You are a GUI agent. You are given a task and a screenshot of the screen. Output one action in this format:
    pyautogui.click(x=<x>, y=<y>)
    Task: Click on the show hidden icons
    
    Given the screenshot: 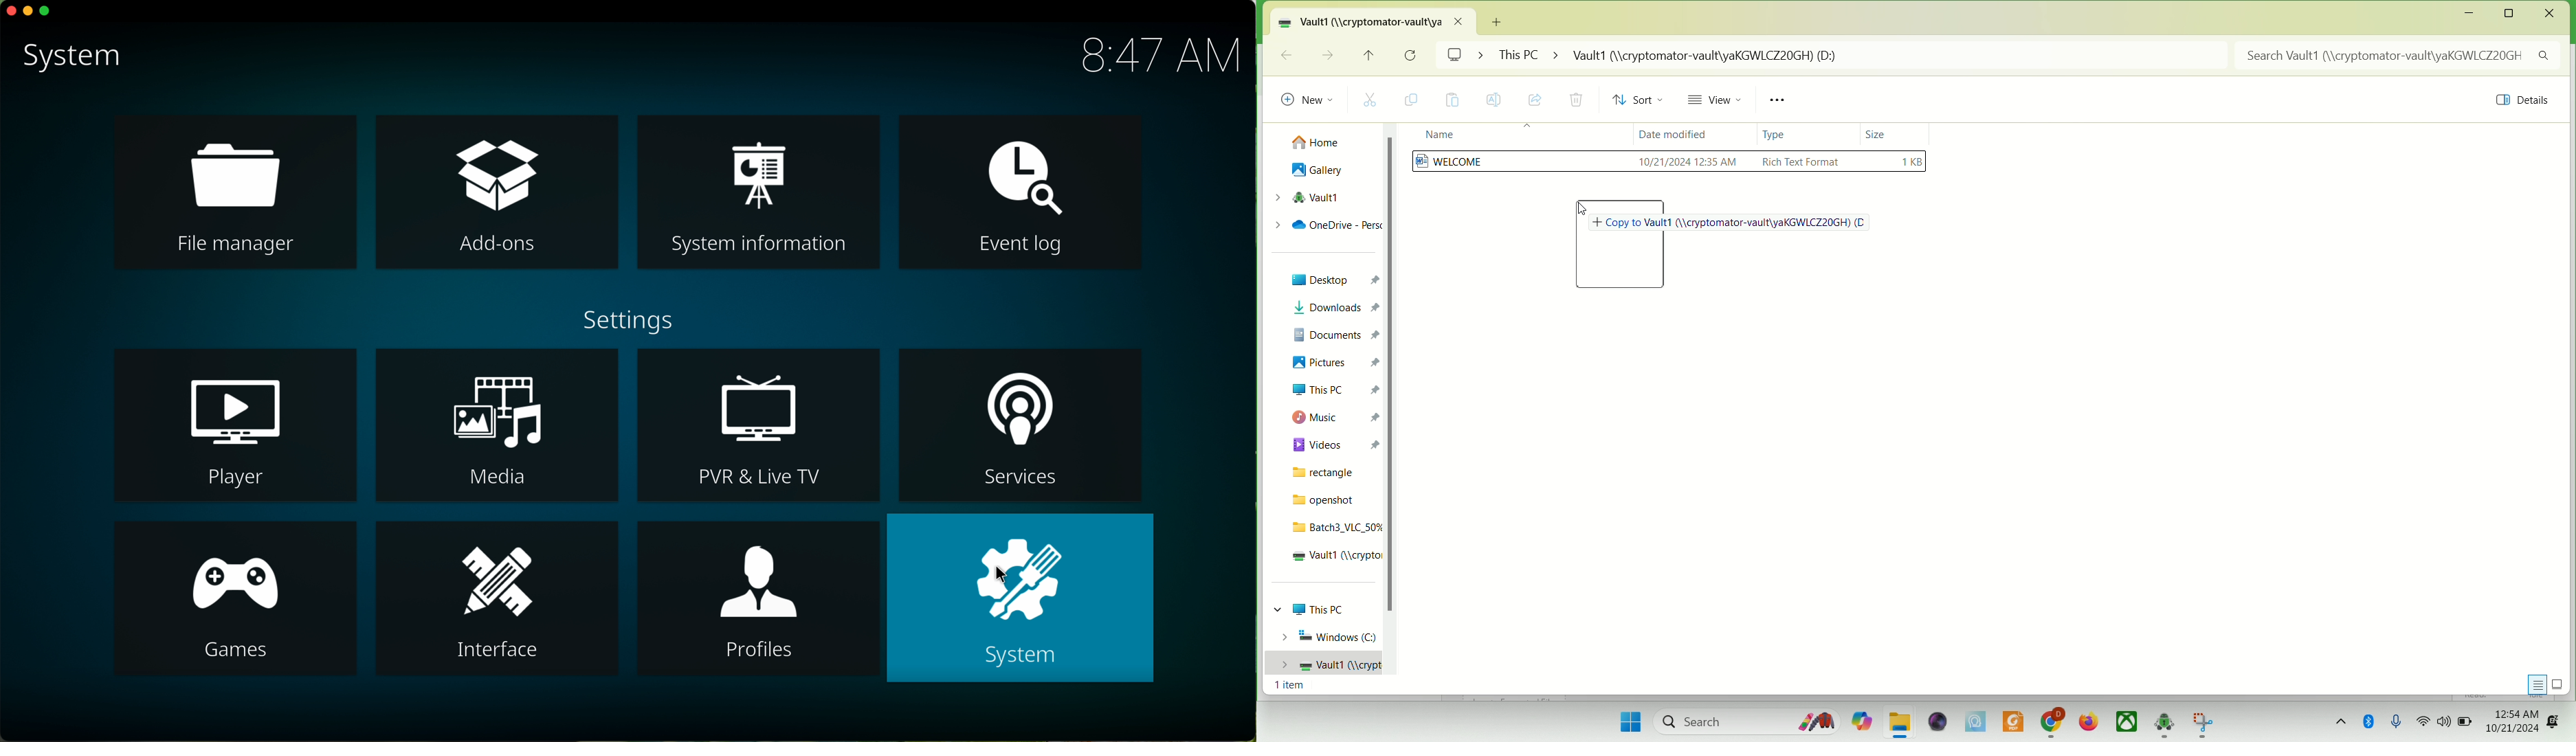 What is the action you would take?
    pyautogui.click(x=2338, y=719)
    